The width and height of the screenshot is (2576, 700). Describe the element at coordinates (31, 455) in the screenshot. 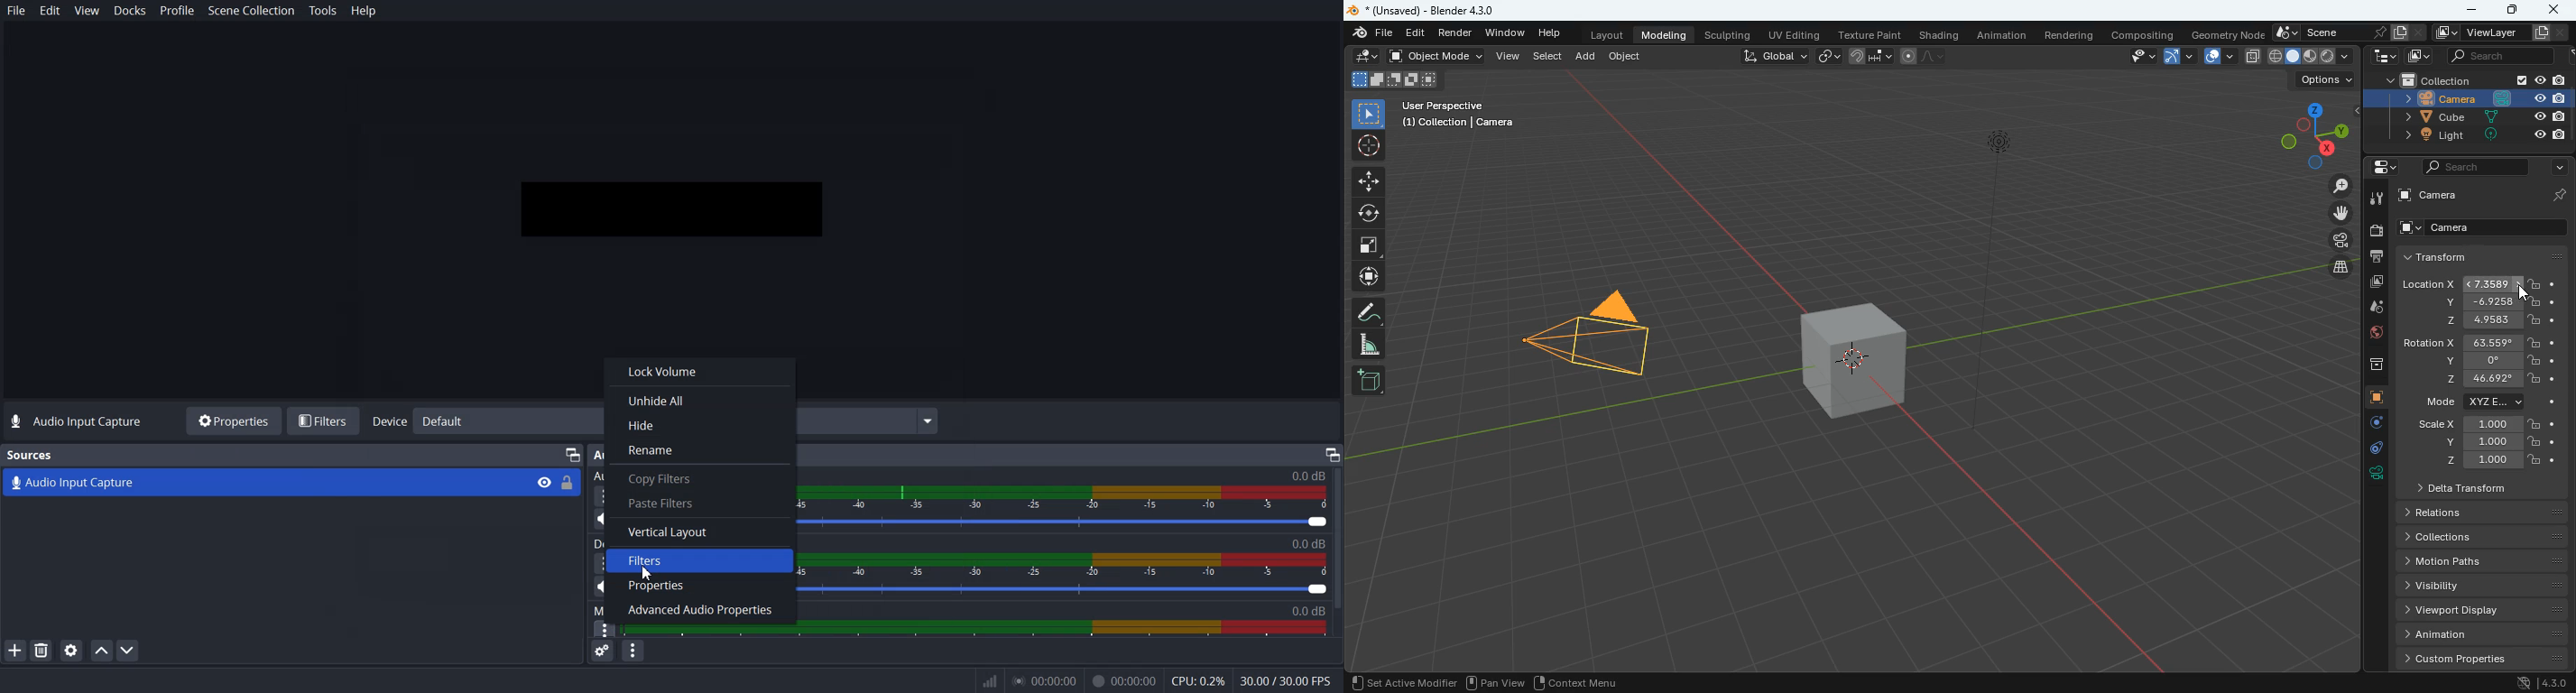

I see `Text` at that location.